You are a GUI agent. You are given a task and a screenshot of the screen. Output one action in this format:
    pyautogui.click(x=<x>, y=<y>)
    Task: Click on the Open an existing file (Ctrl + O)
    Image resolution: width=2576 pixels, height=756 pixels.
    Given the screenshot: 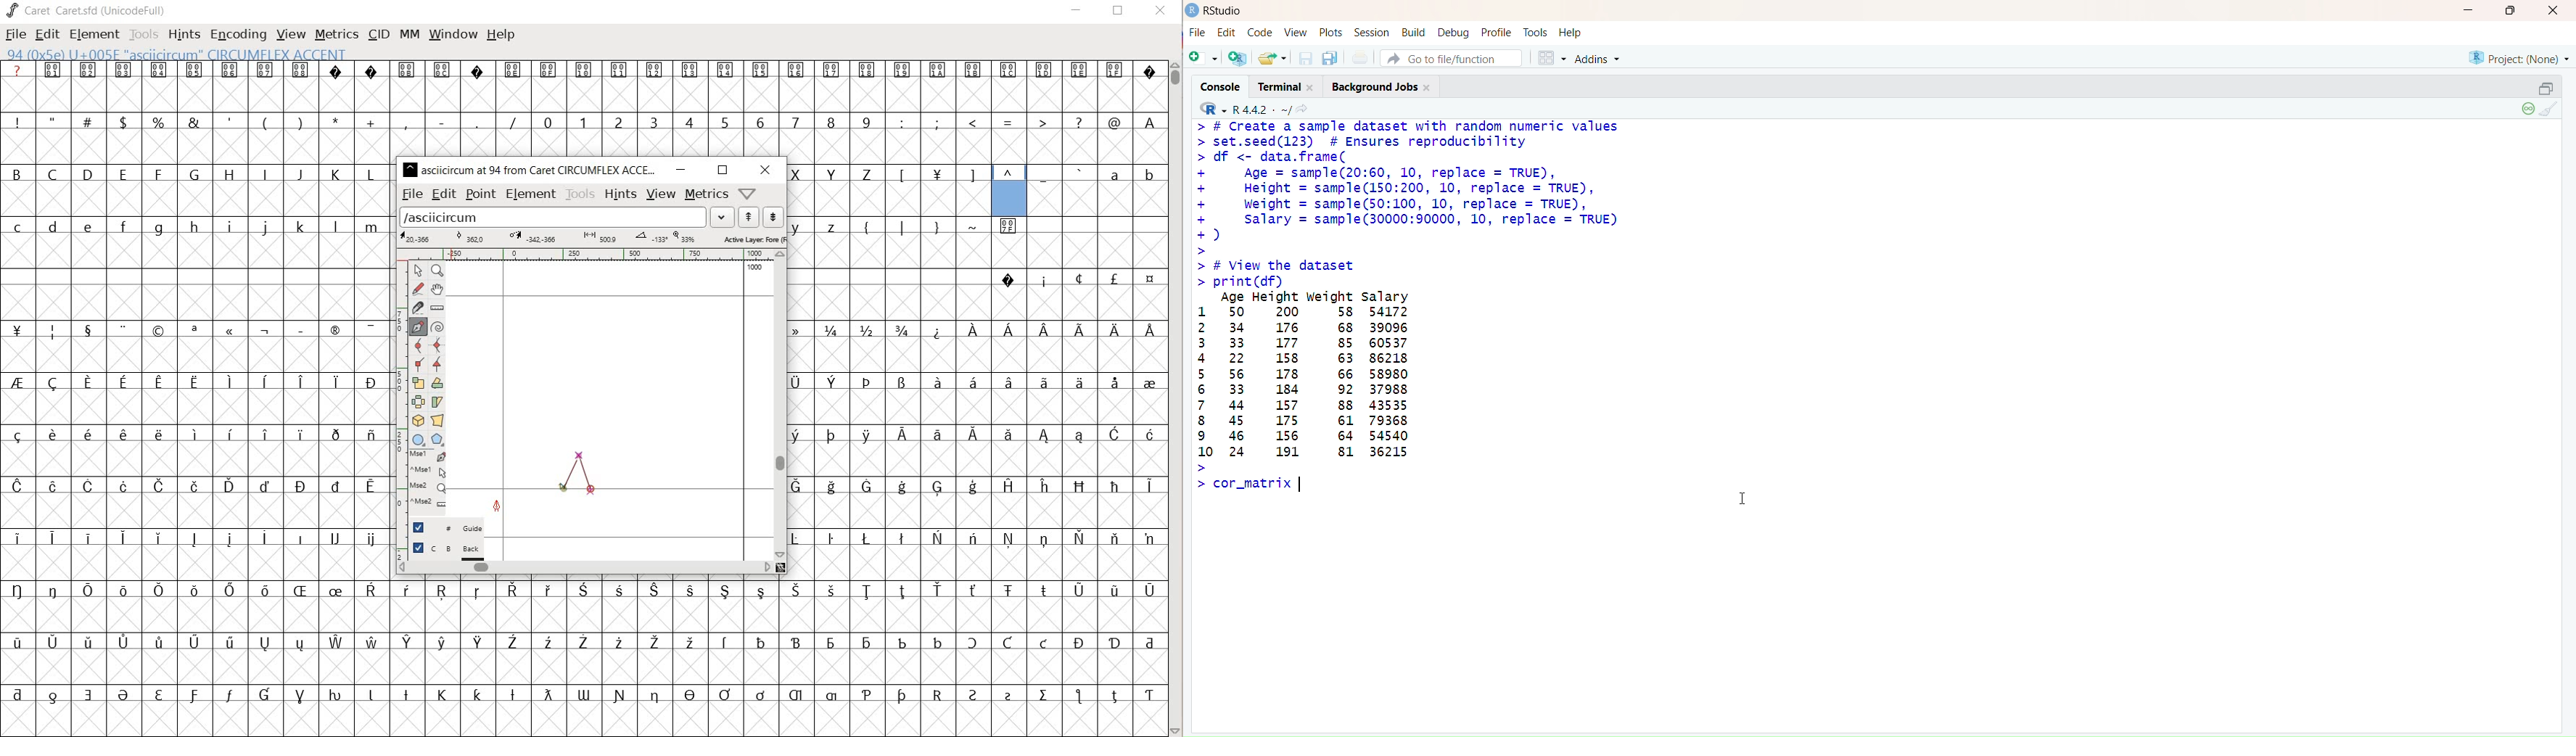 What is the action you would take?
    pyautogui.click(x=1271, y=57)
    